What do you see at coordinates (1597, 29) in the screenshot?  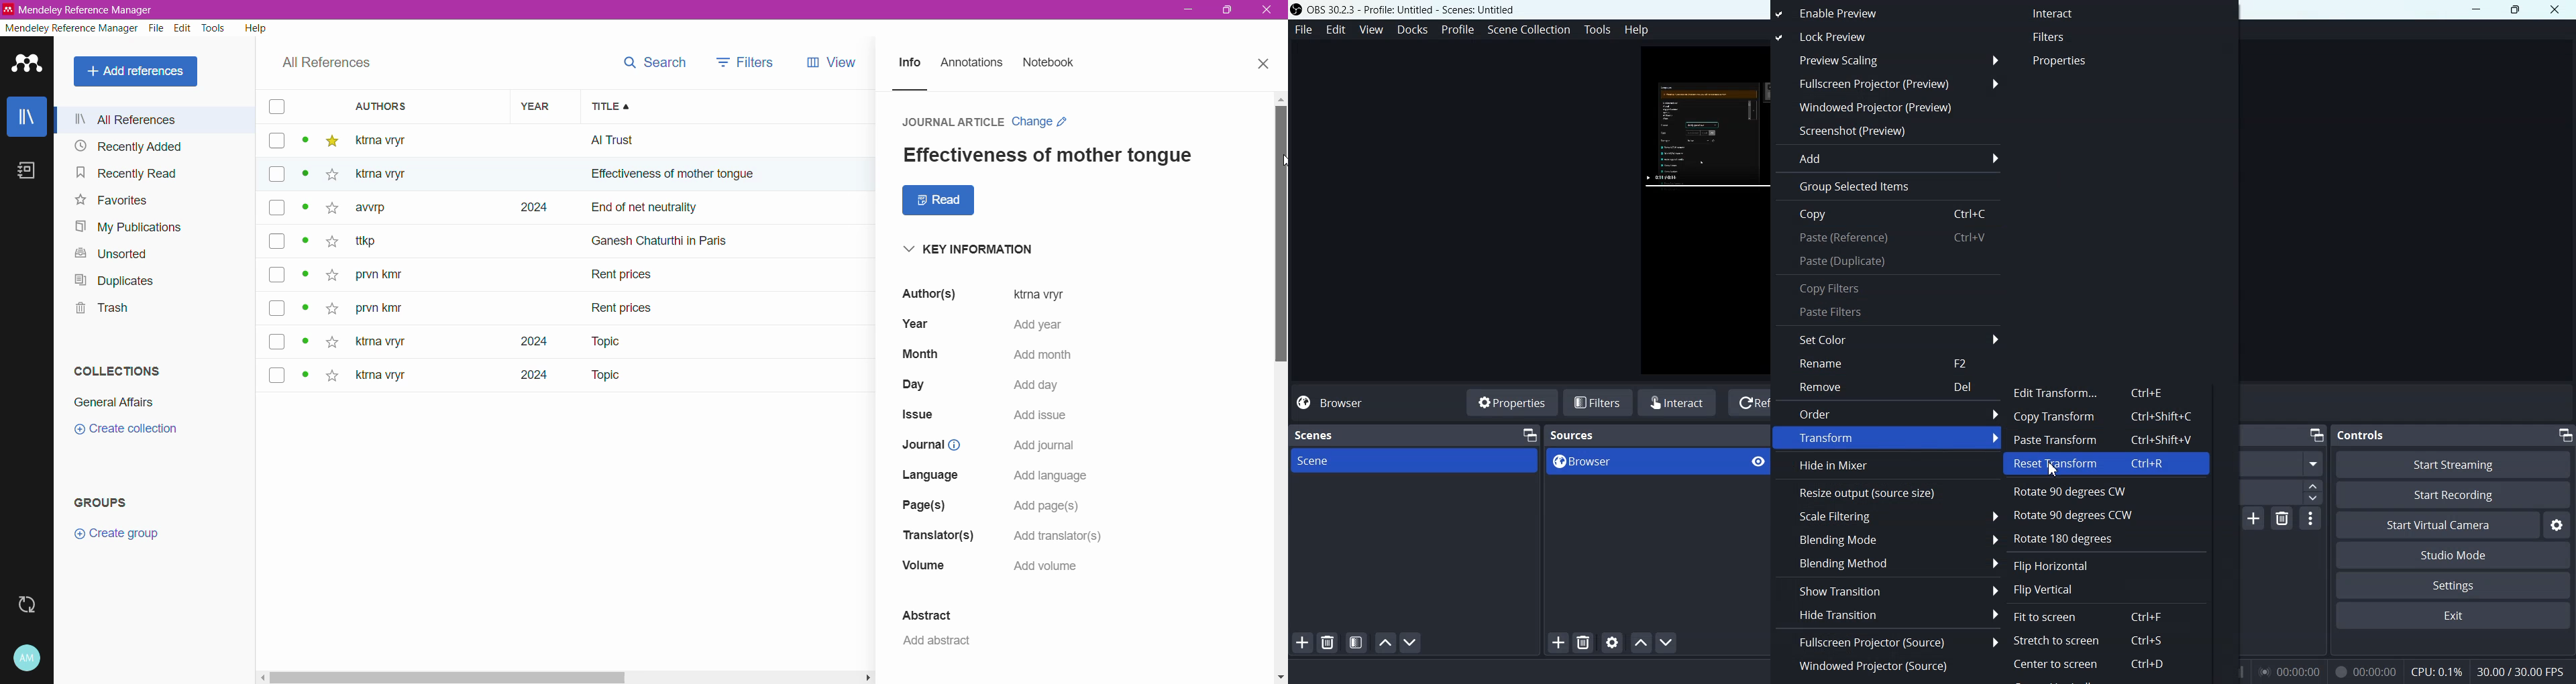 I see `Tools` at bounding box center [1597, 29].